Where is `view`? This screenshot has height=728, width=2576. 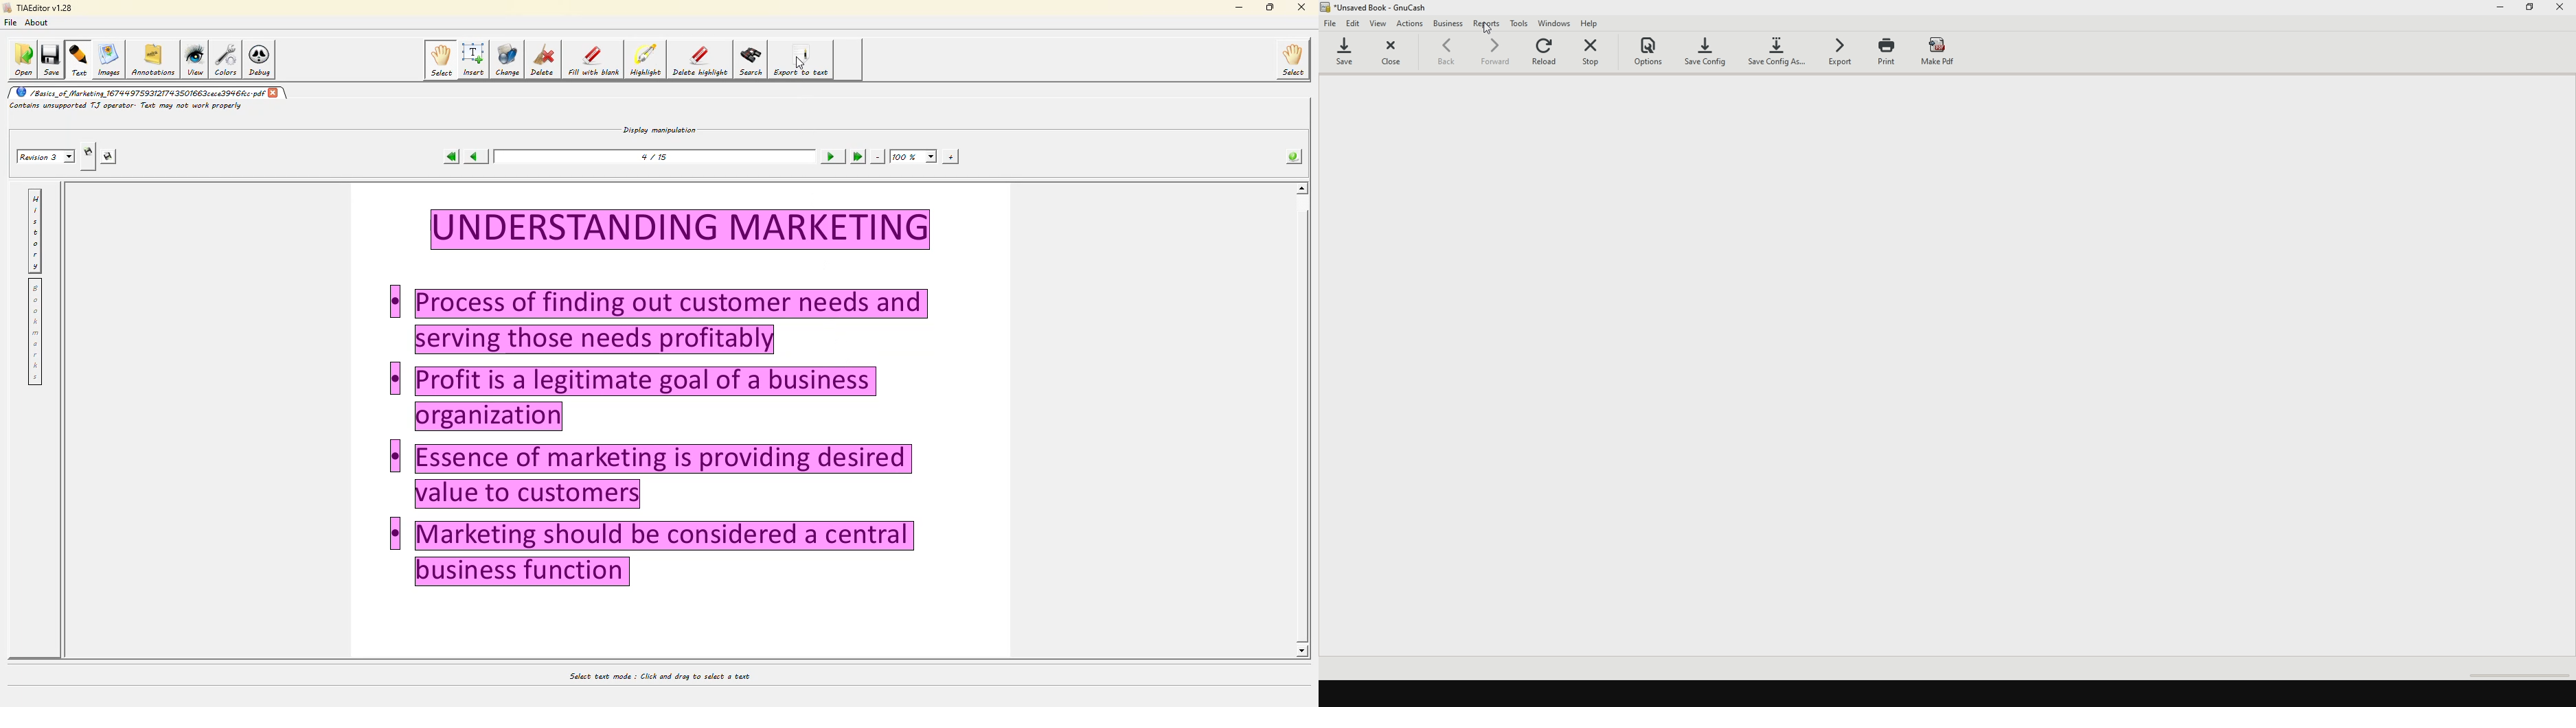
view is located at coordinates (1381, 24).